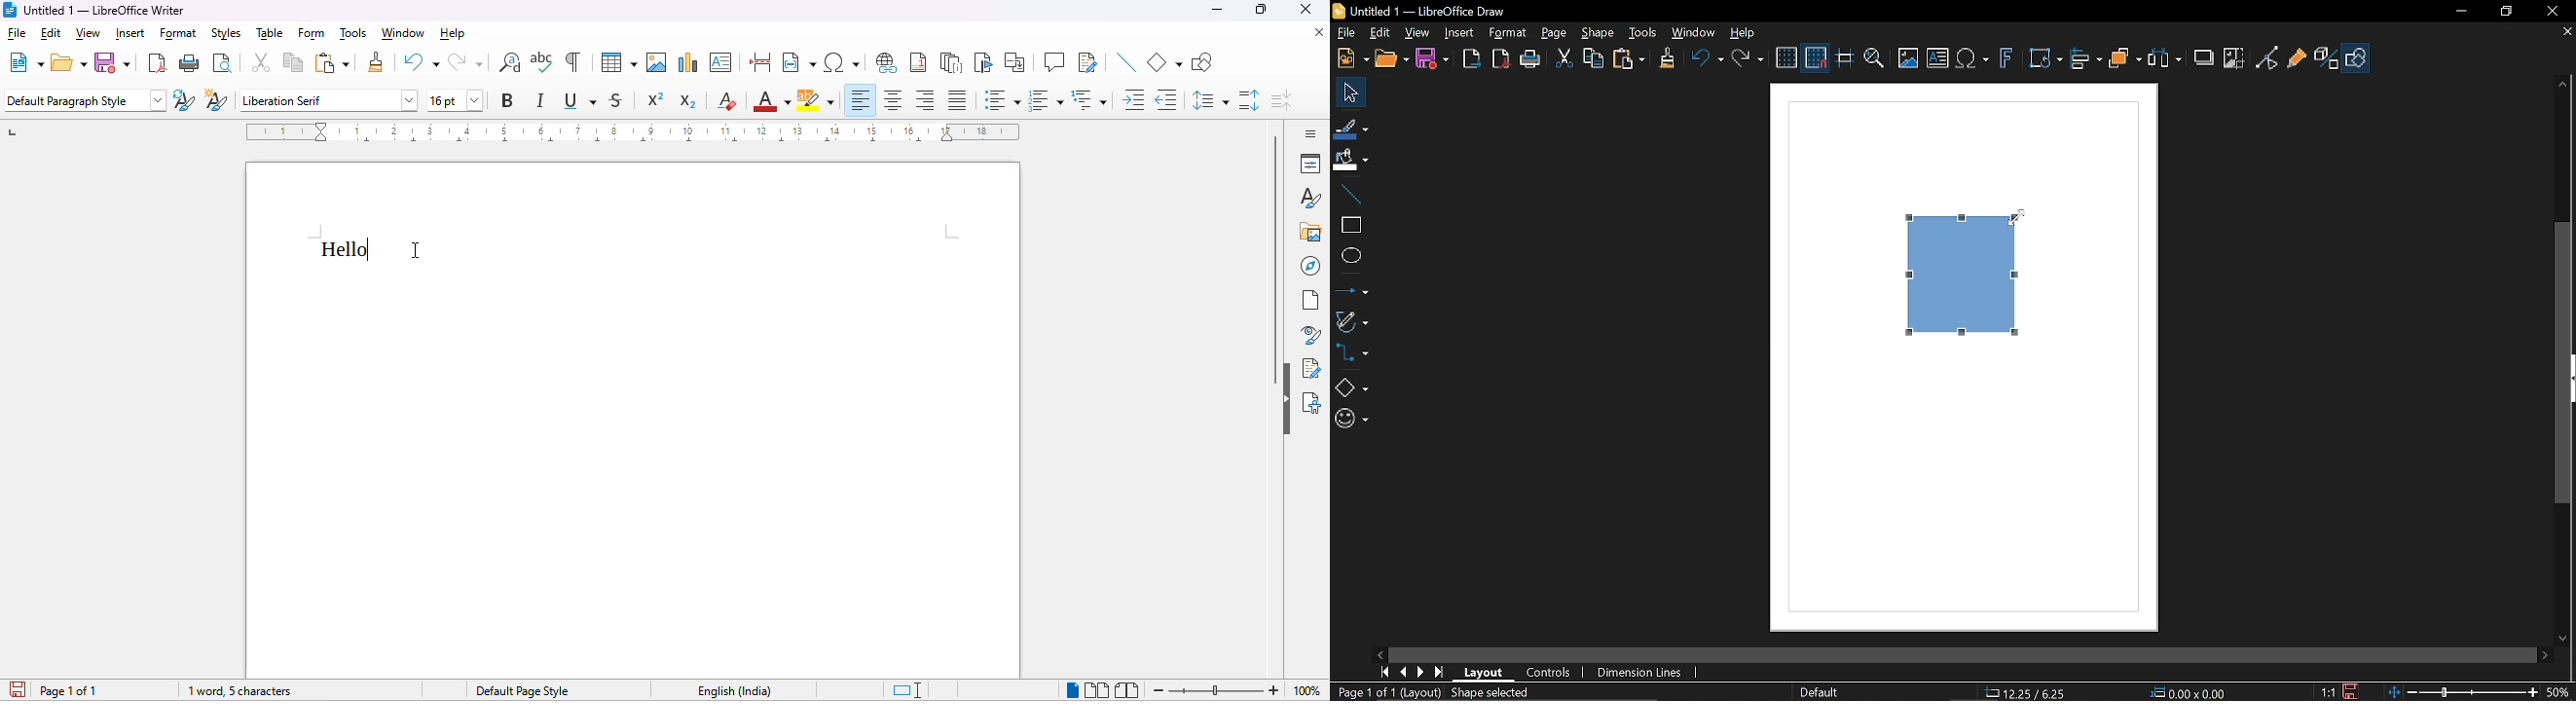 The image size is (2576, 728). I want to click on sidebar settings, so click(1310, 133).